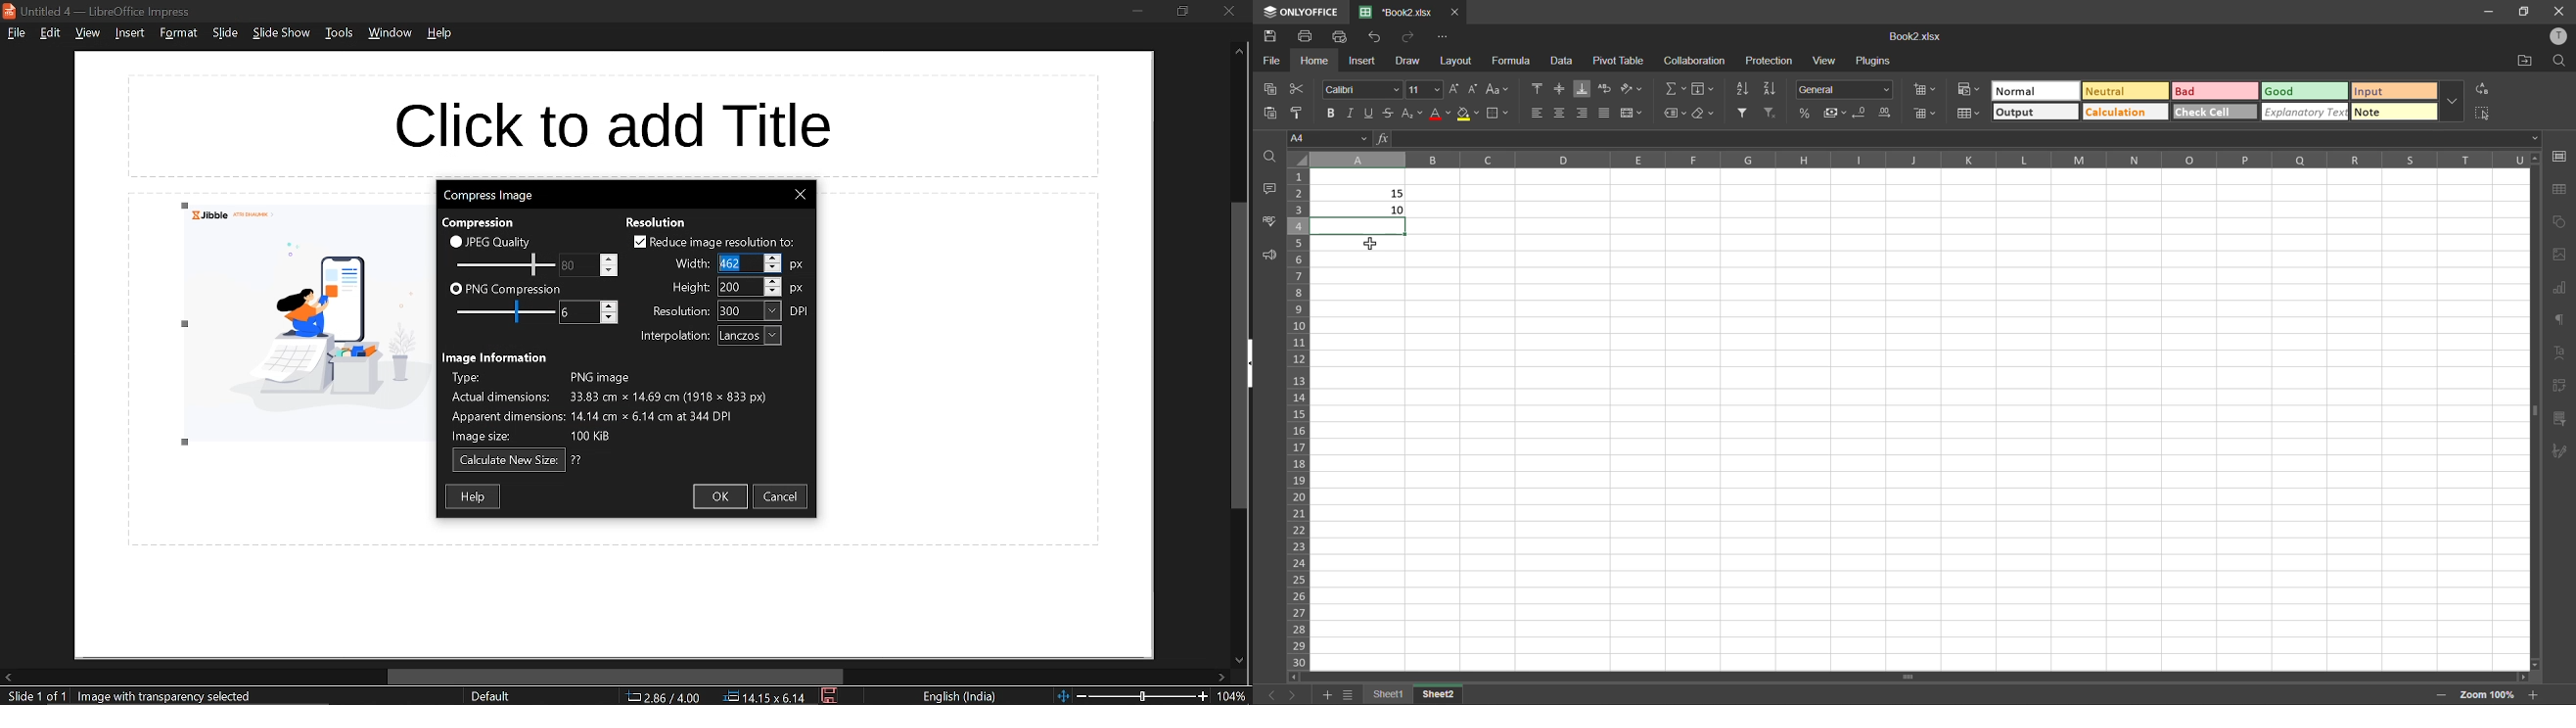  Describe the element at coordinates (2215, 91) in the screenshot. I see `bad` at that location.